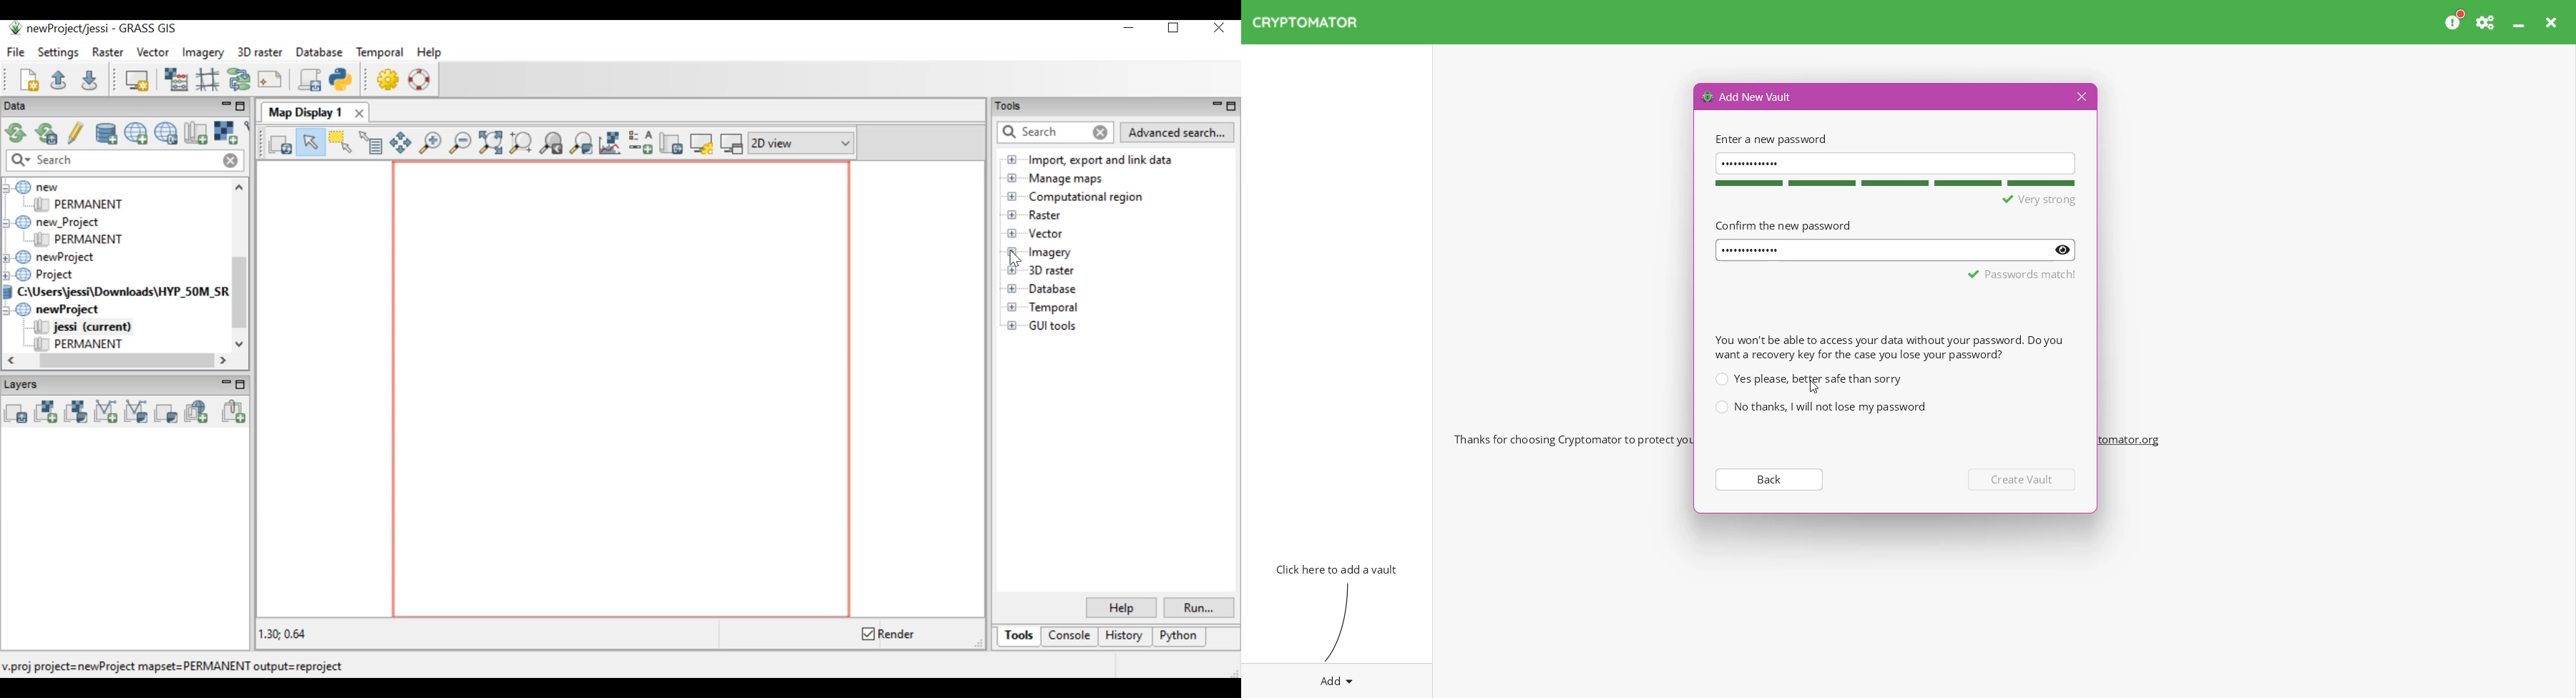 This screenshot has height=700, width=2576. What do you see at coordinates (2023, 274) in the screenshot?
I see `Password match` at bounding box center [2023, 274].